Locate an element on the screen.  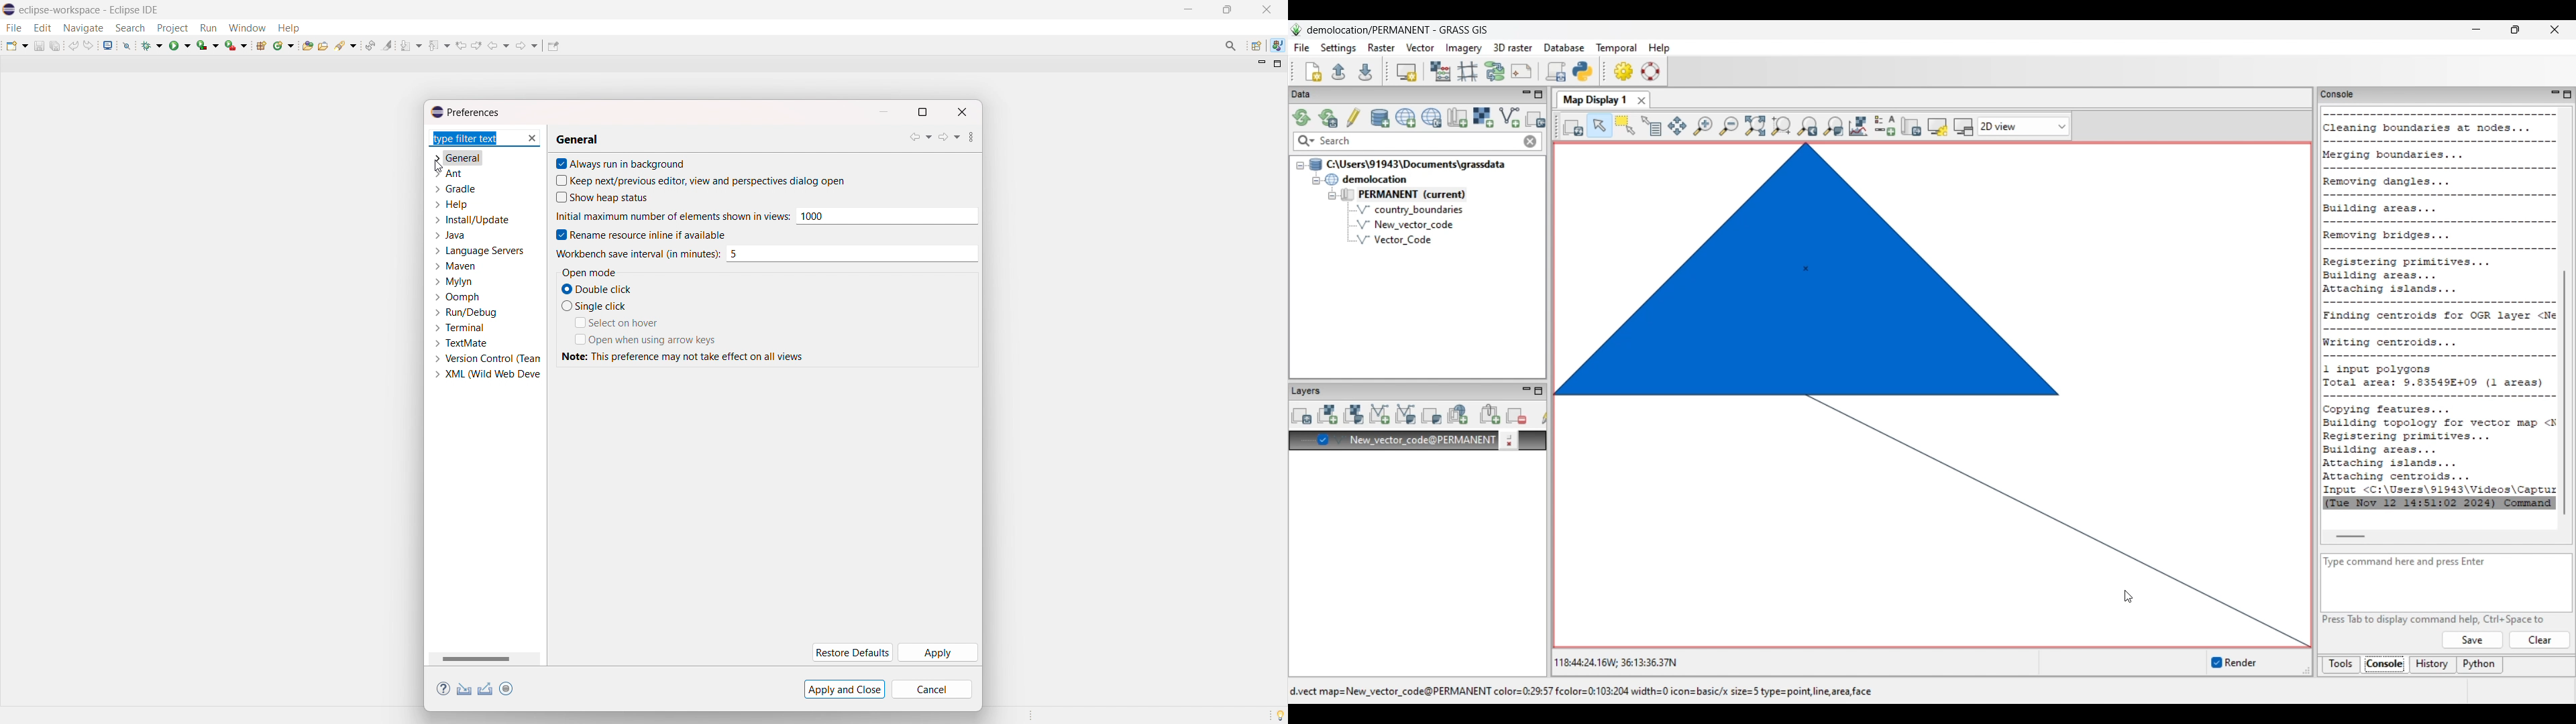
apply is located at coordinates (937, 653).